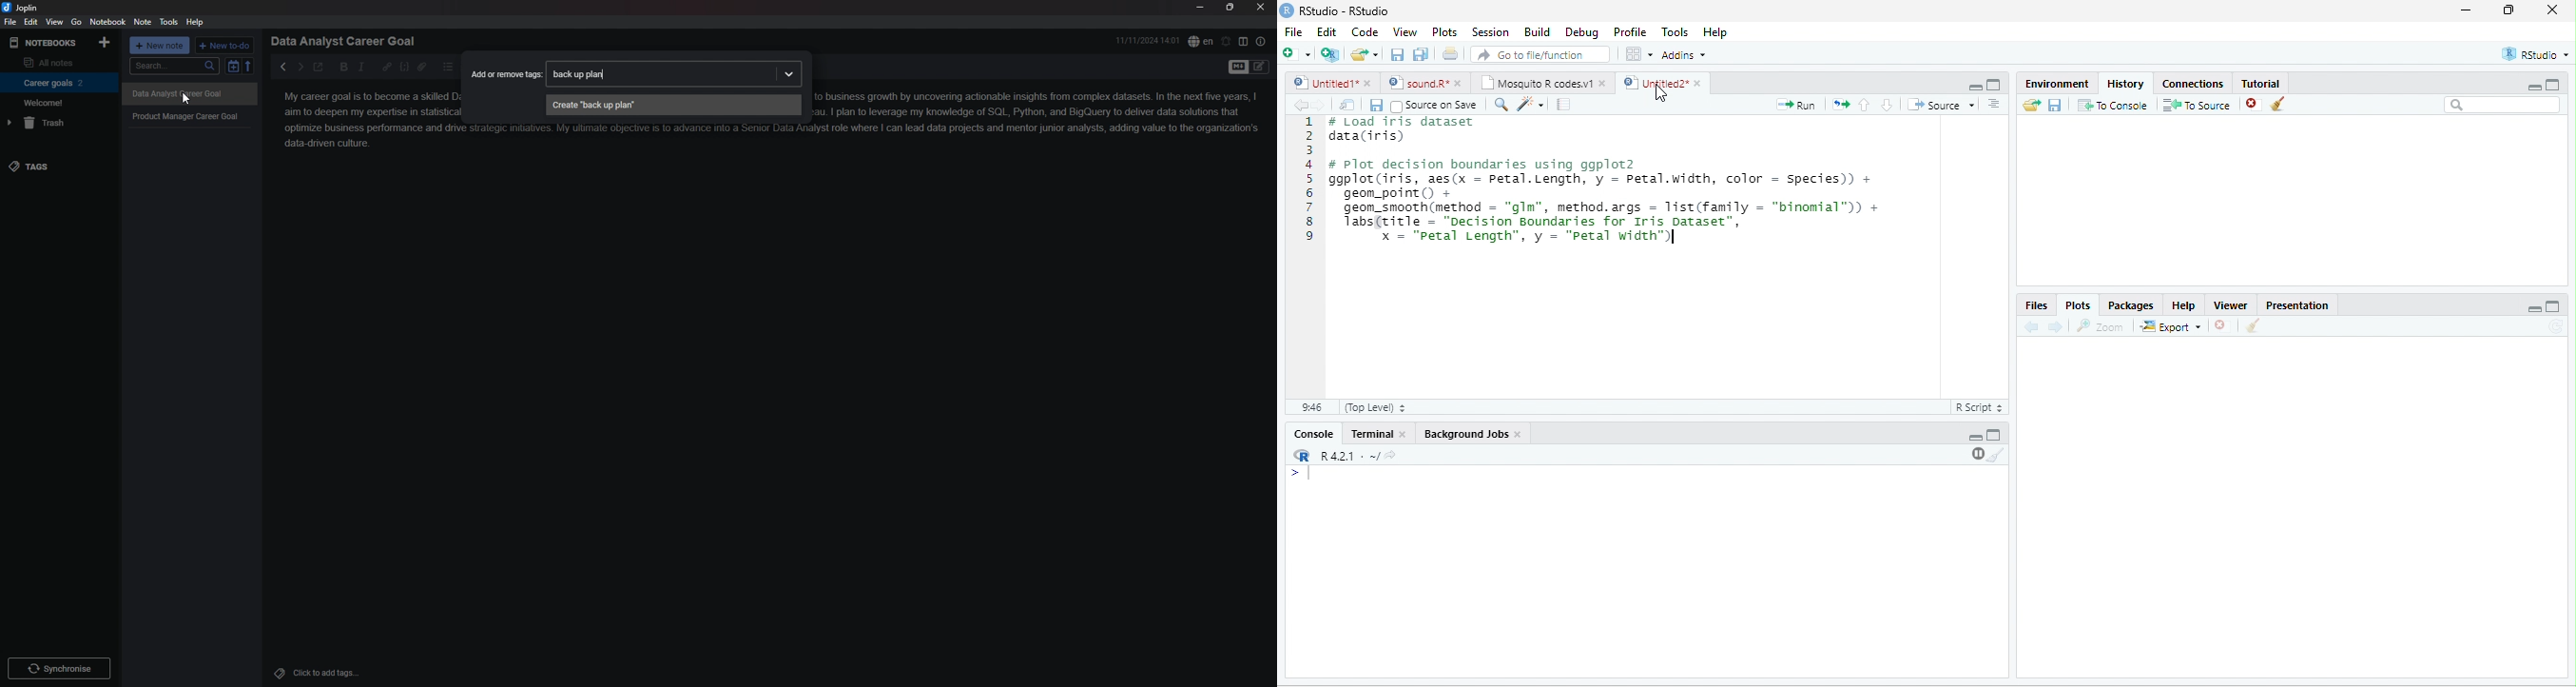  Describe the element at coordinates (2054, 106) in the screenshot. I see `save` at that location.